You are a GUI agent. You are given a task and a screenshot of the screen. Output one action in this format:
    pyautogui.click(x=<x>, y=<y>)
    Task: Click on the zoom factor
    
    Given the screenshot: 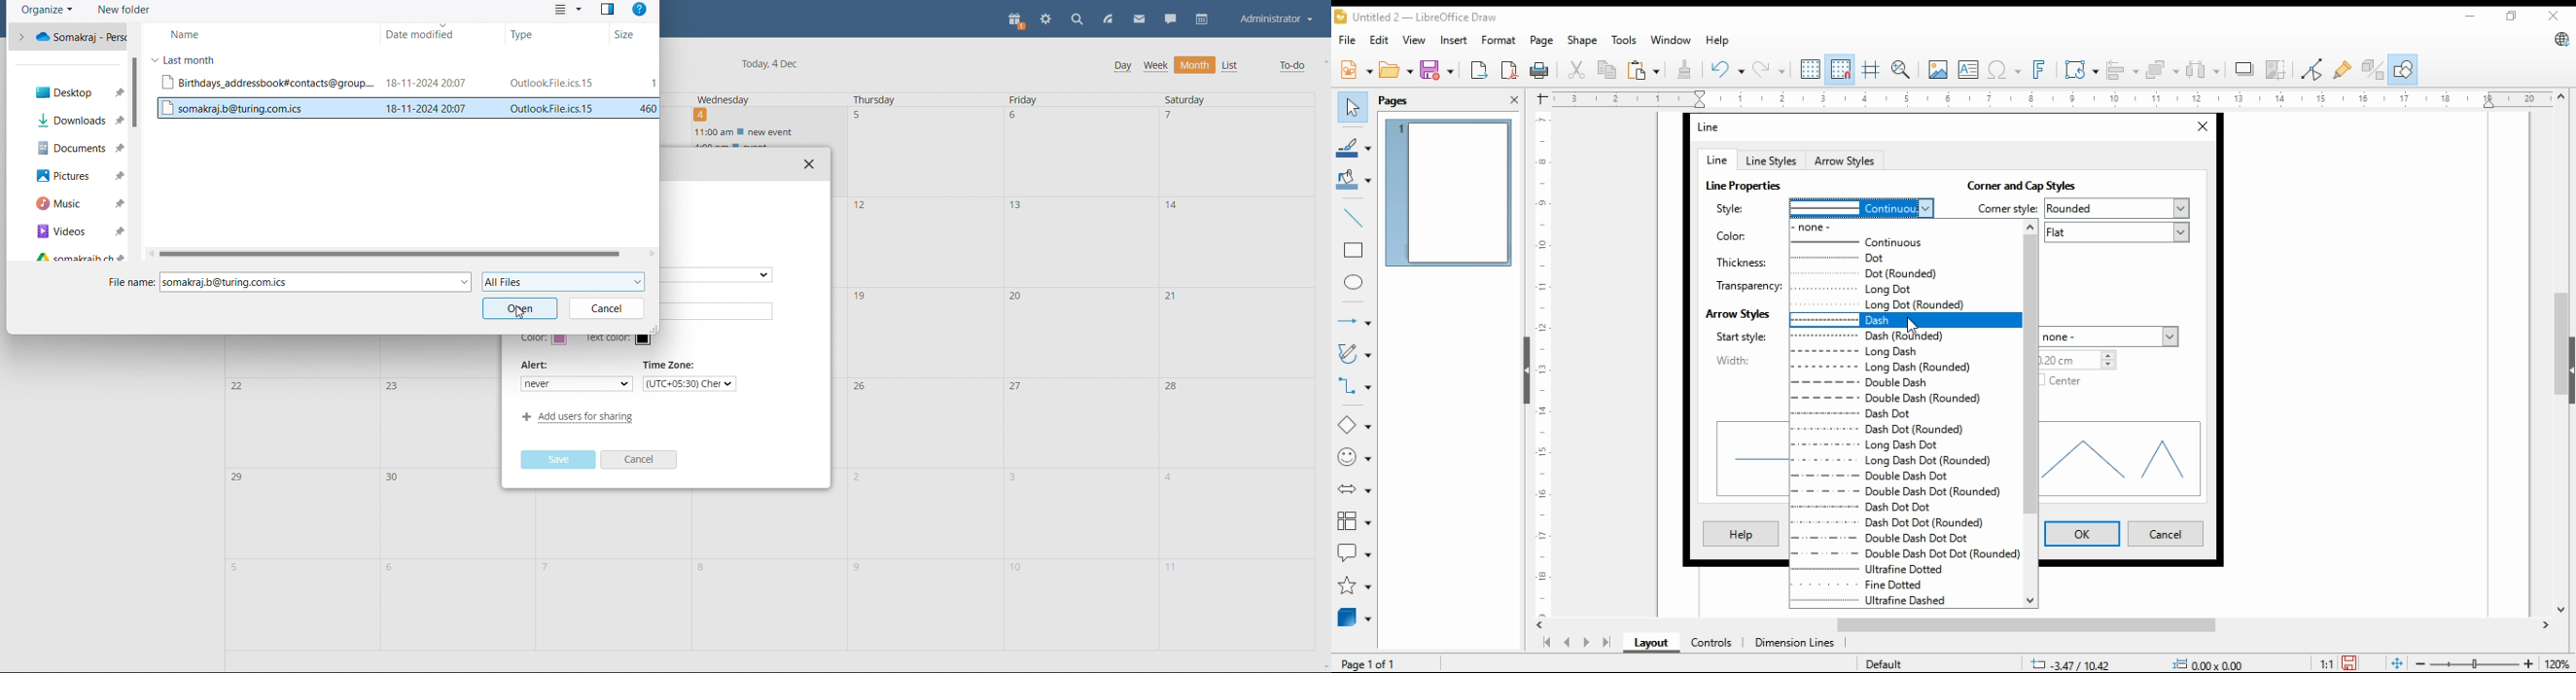 What is the action you would take?
    pyautogui.click(x=2558, y=664)
    